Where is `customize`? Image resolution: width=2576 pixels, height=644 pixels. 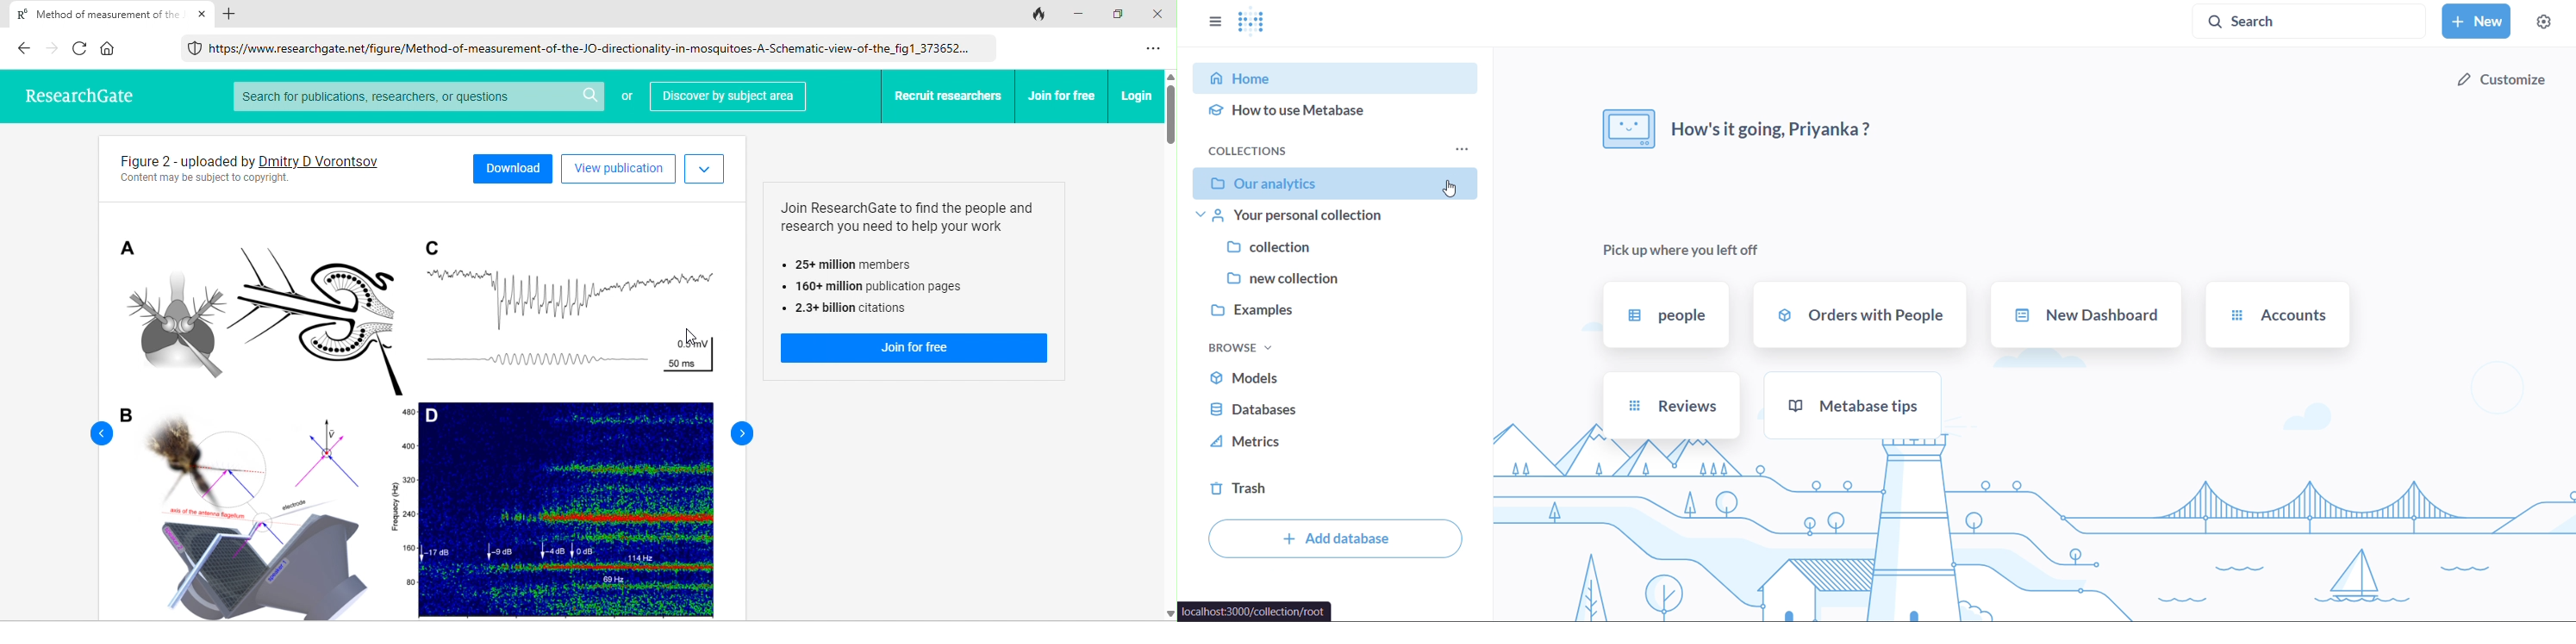 customize is located at coordinates (2503, 79).